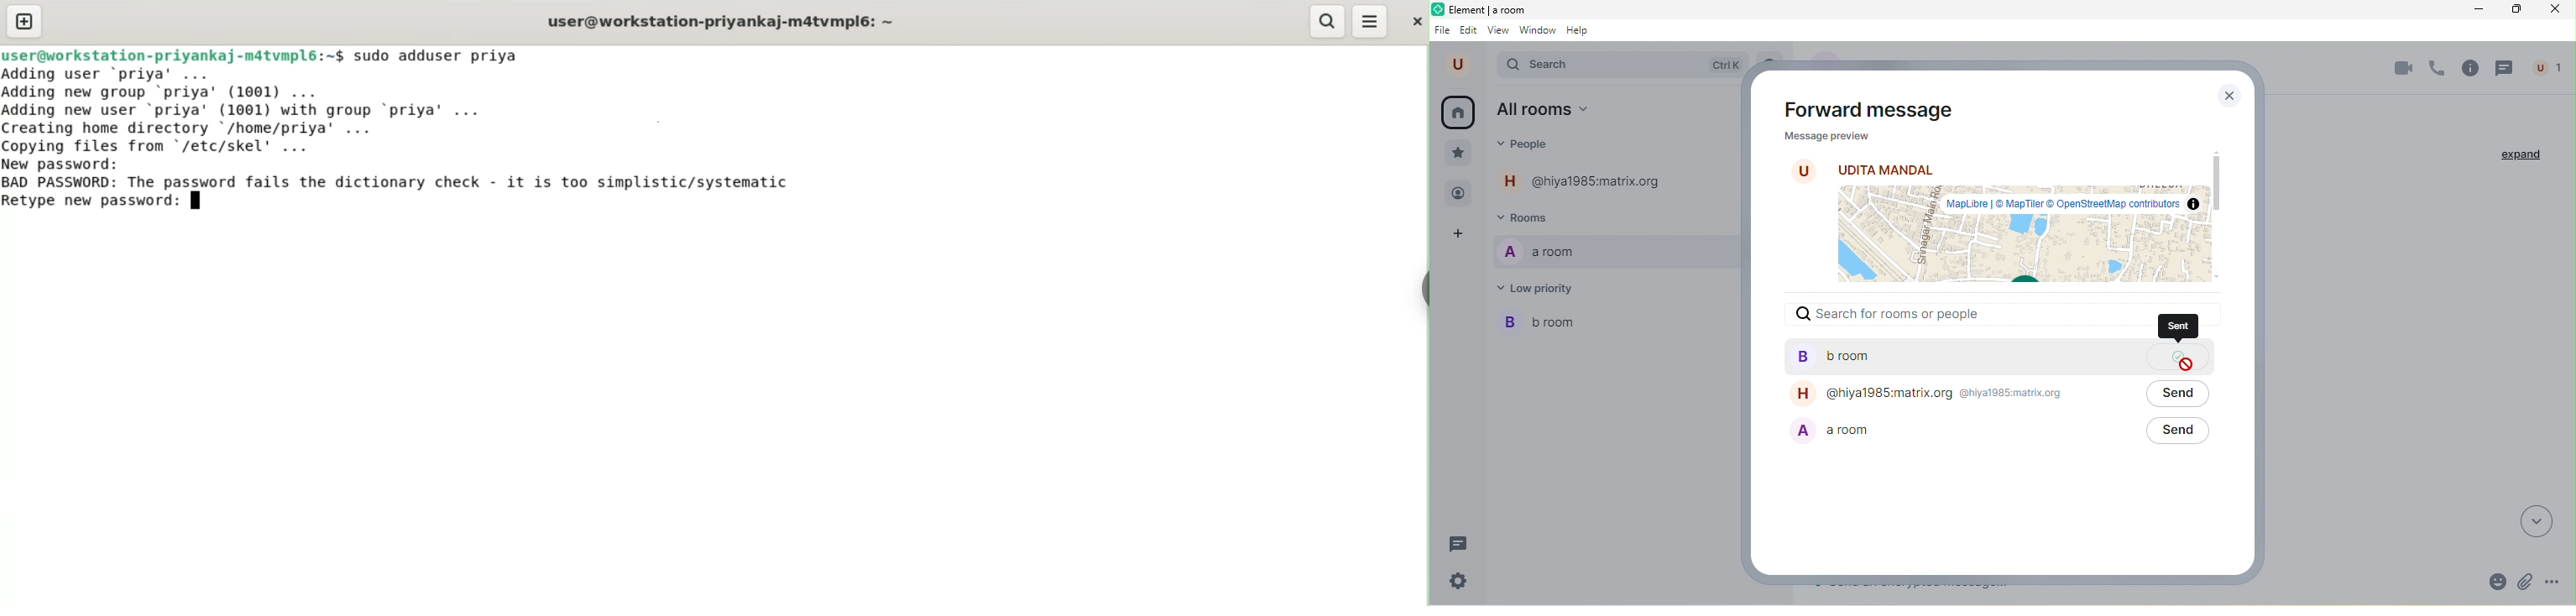 The height and width of the screenshot is (616, 2576). What do you see at coordinates (1459, 545) in the screenshot?
I see `threads` at bounding box center [1459, 545].